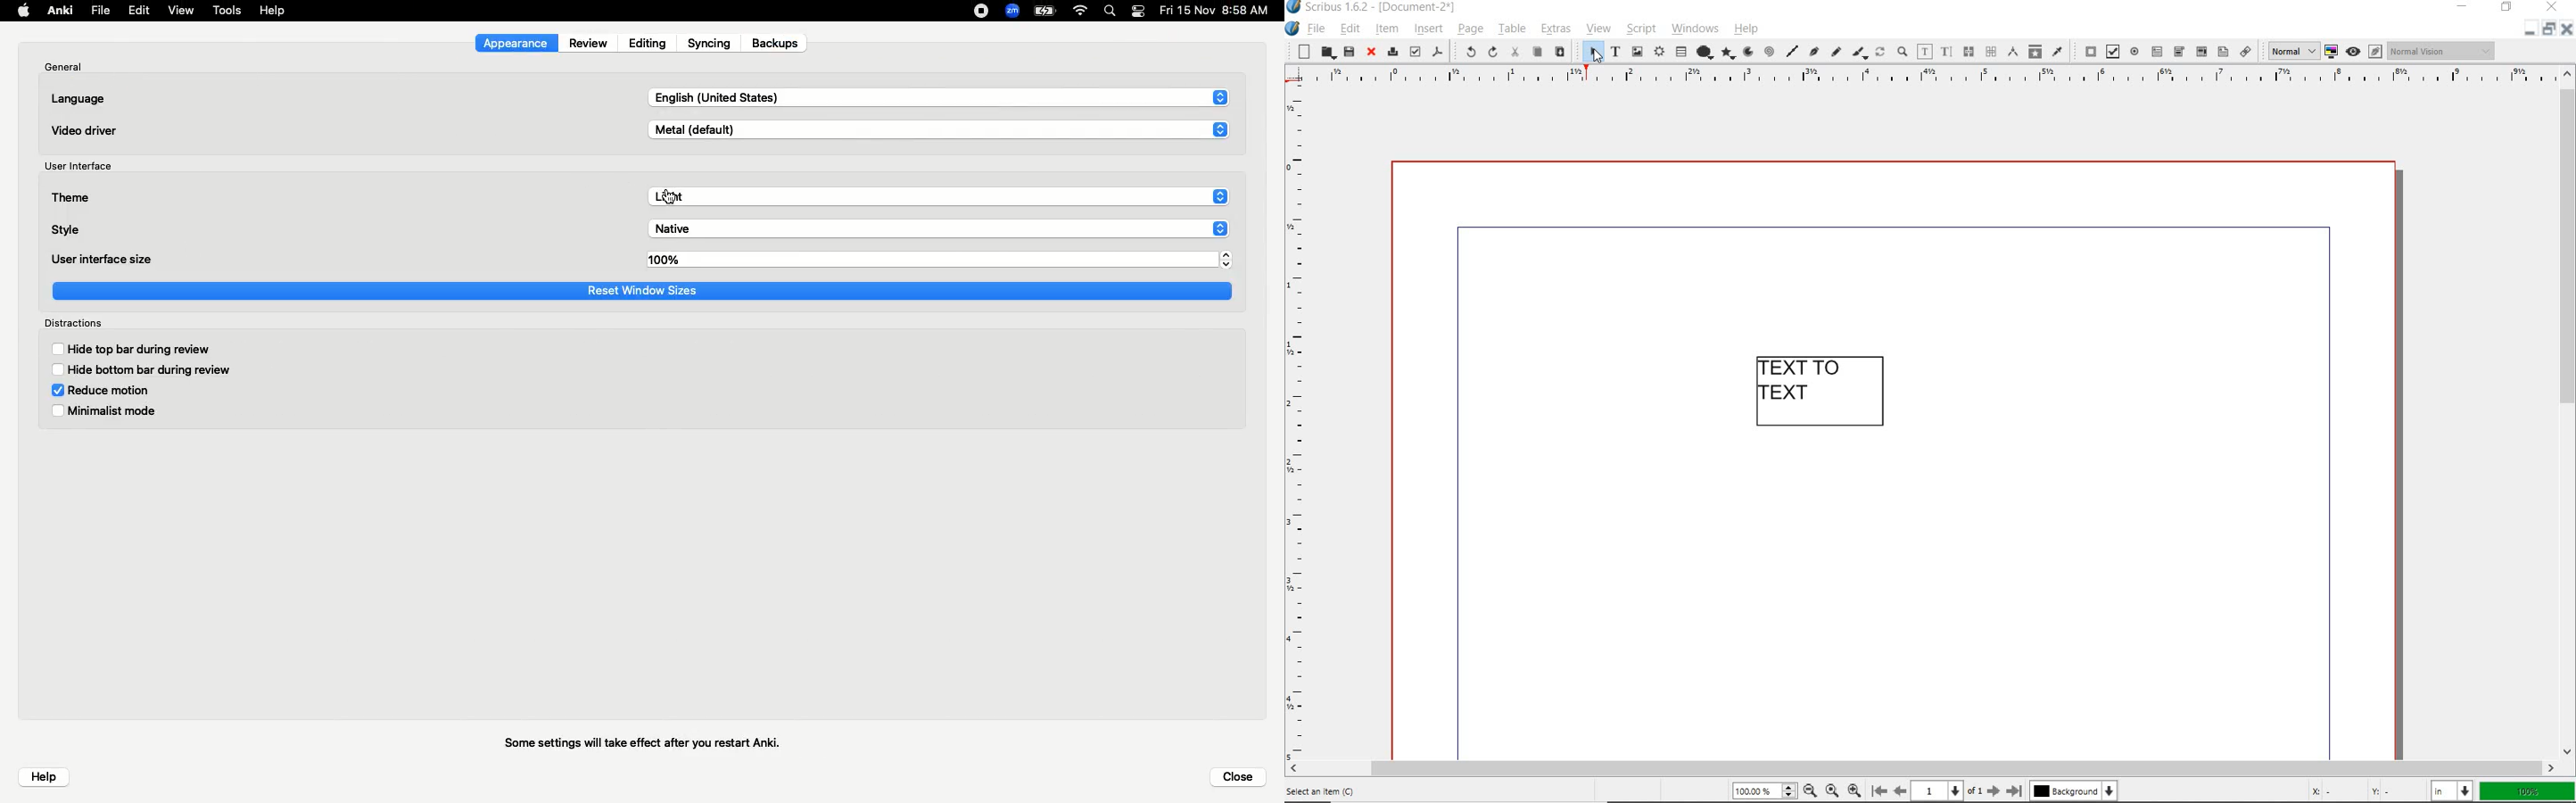 The height and width of the screenshot is (812, 2576). I want to click on link annotation, so click(2244, 51).